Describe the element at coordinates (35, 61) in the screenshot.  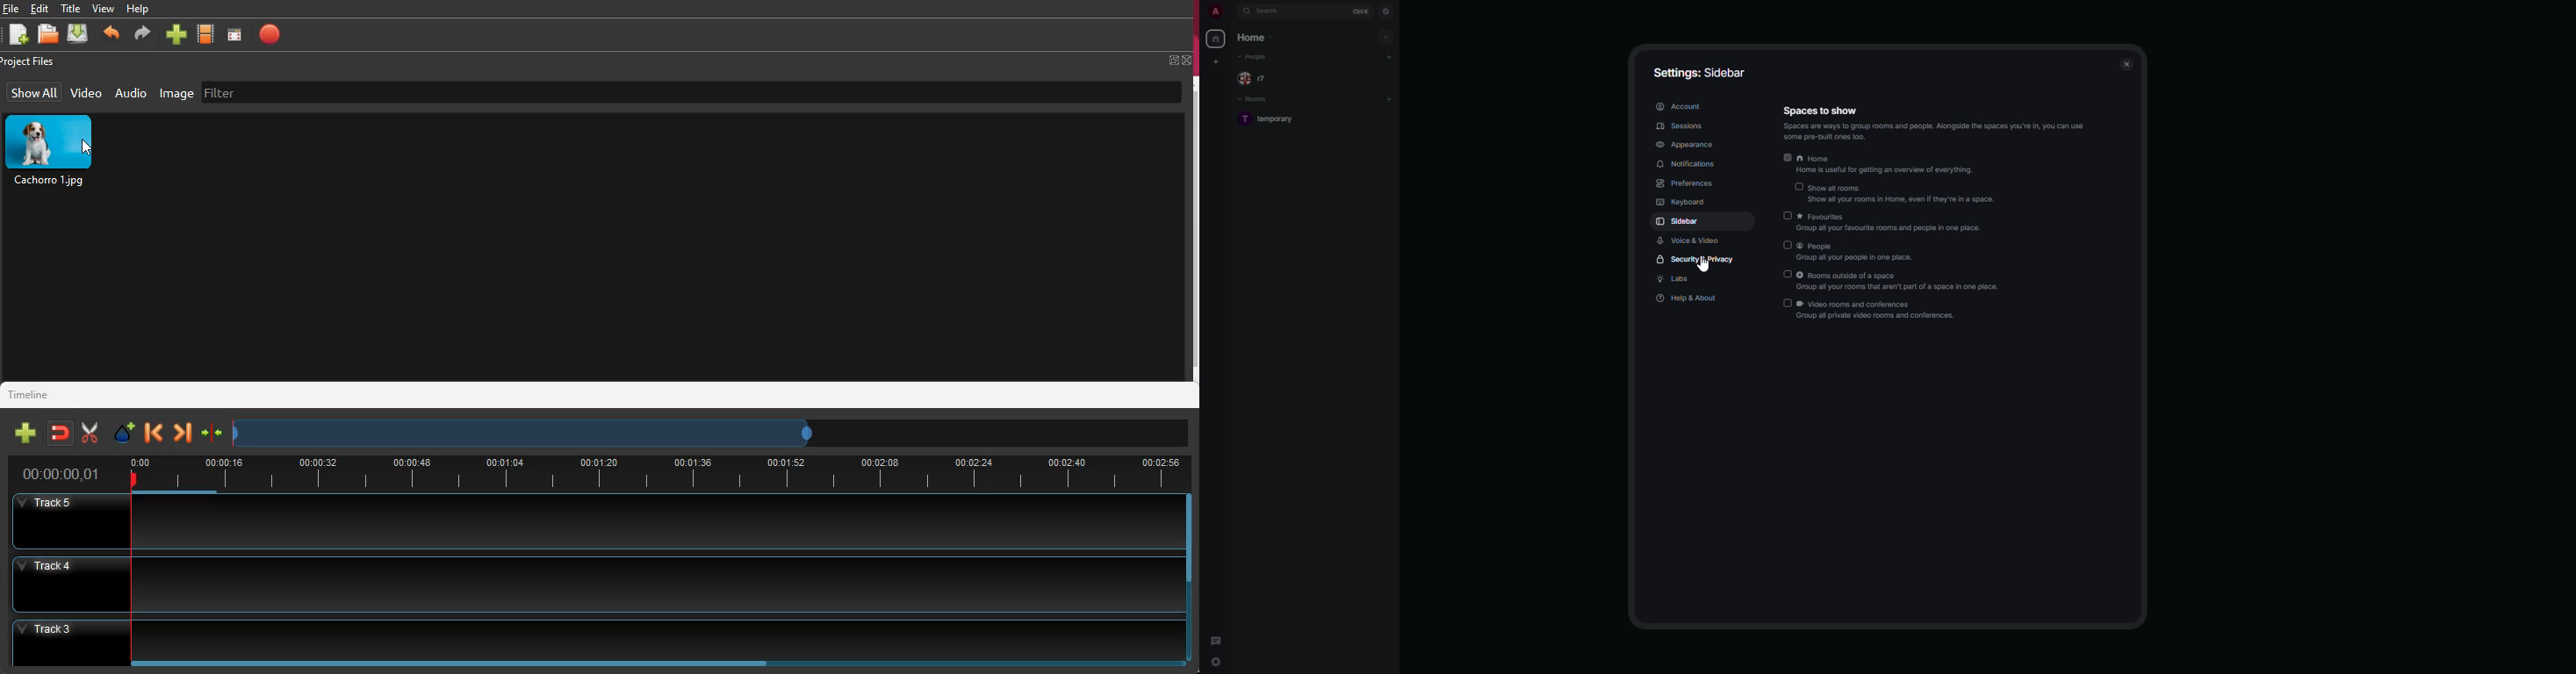
I see `project files` at that location.